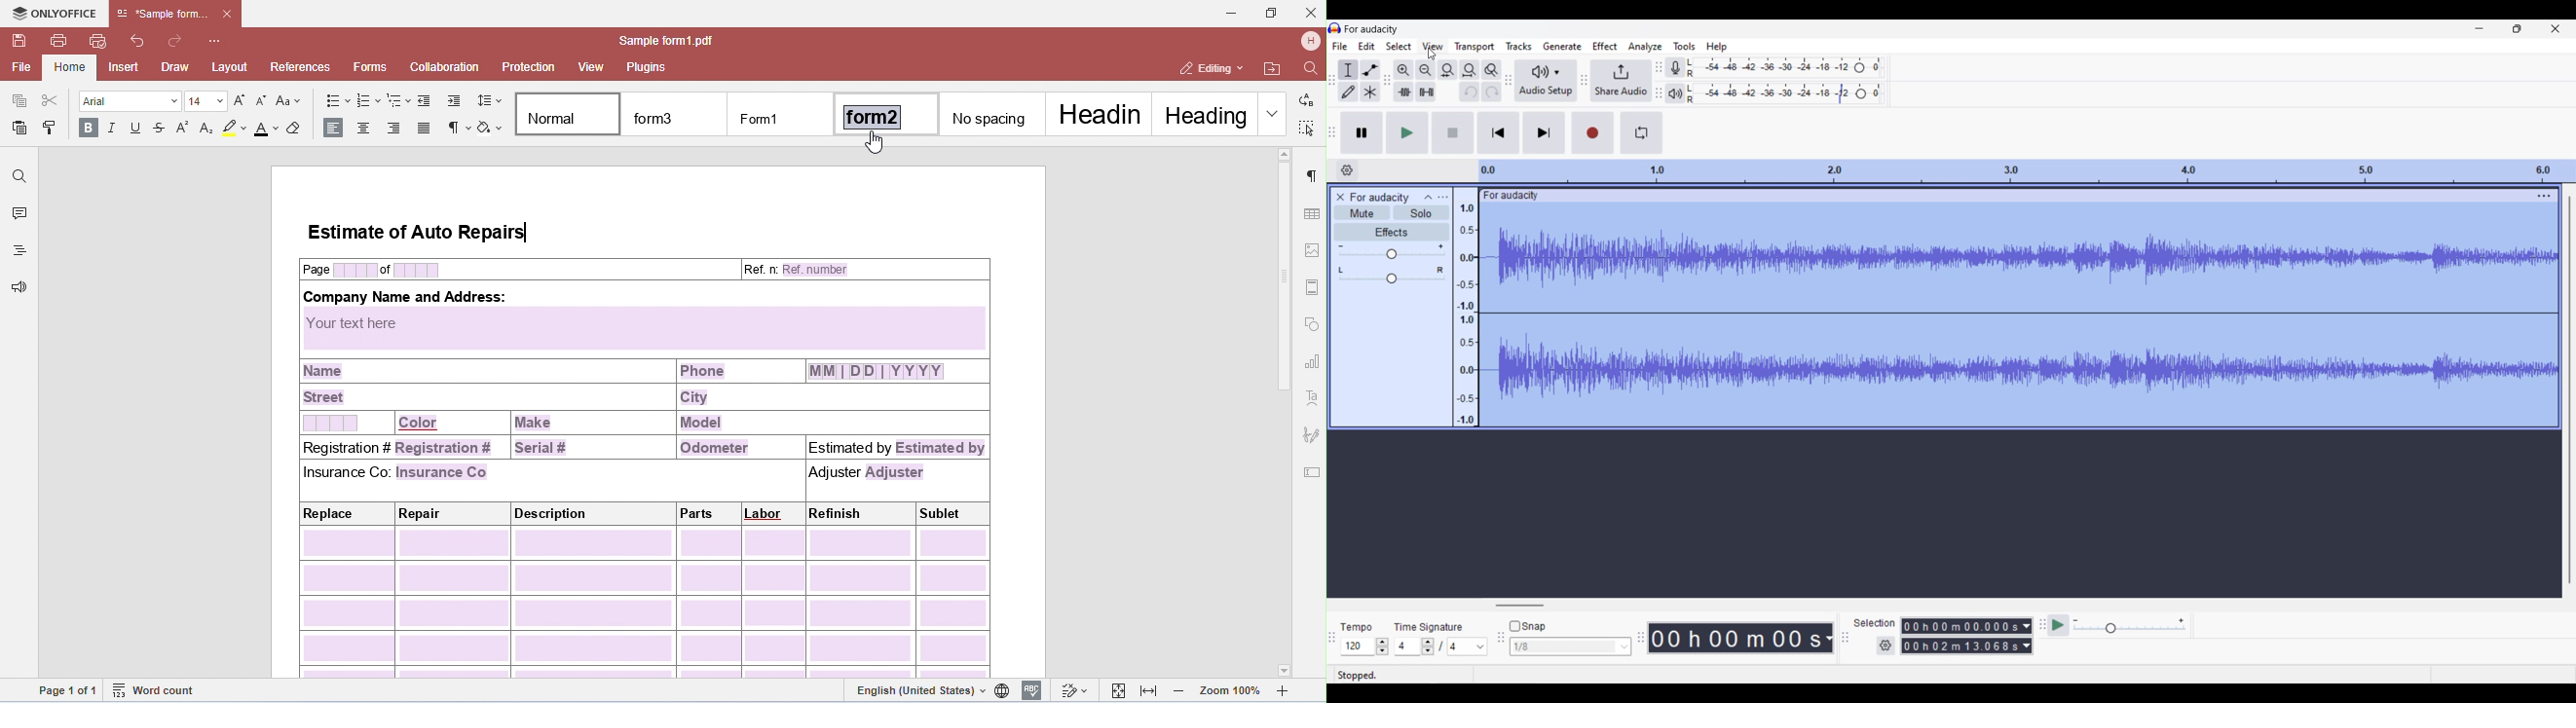 The height and width of the screenshot is (728, 2576). What do you see at coordinates (1340, 197) in the screenshot?
I see `Close track` at bounding box center [1340, 197].